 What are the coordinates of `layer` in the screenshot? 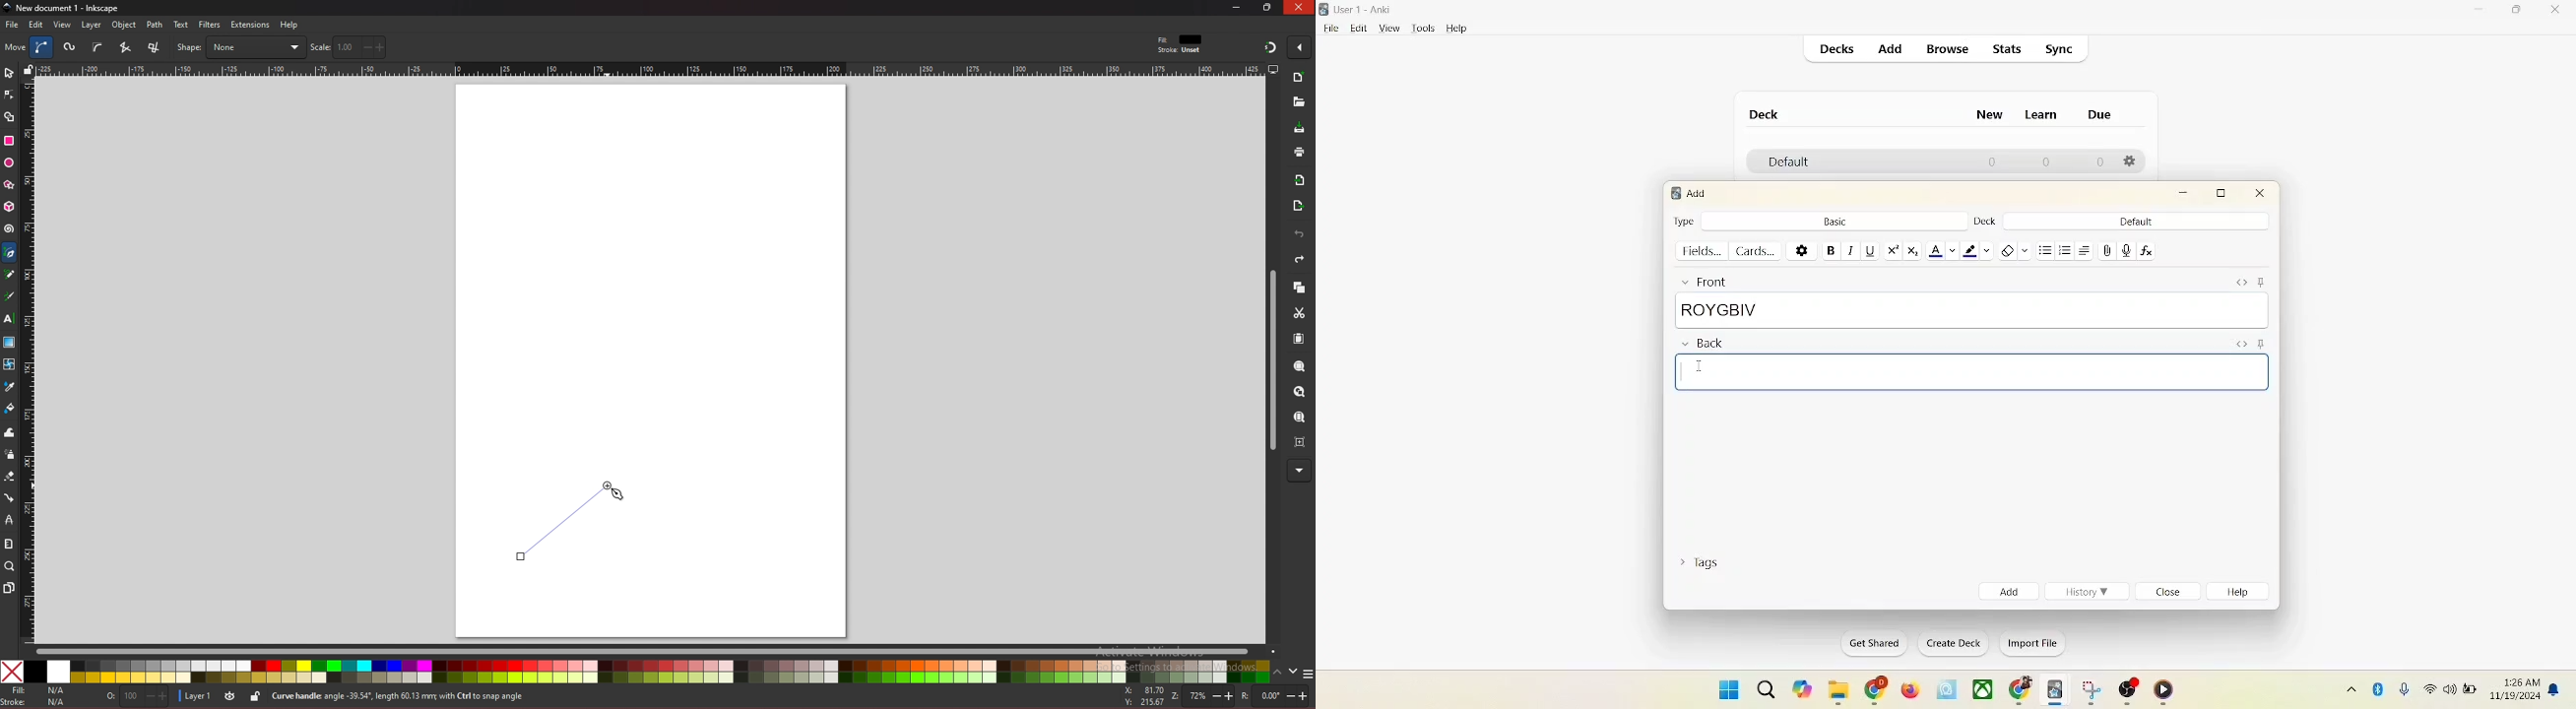 It's located at (91, 25).